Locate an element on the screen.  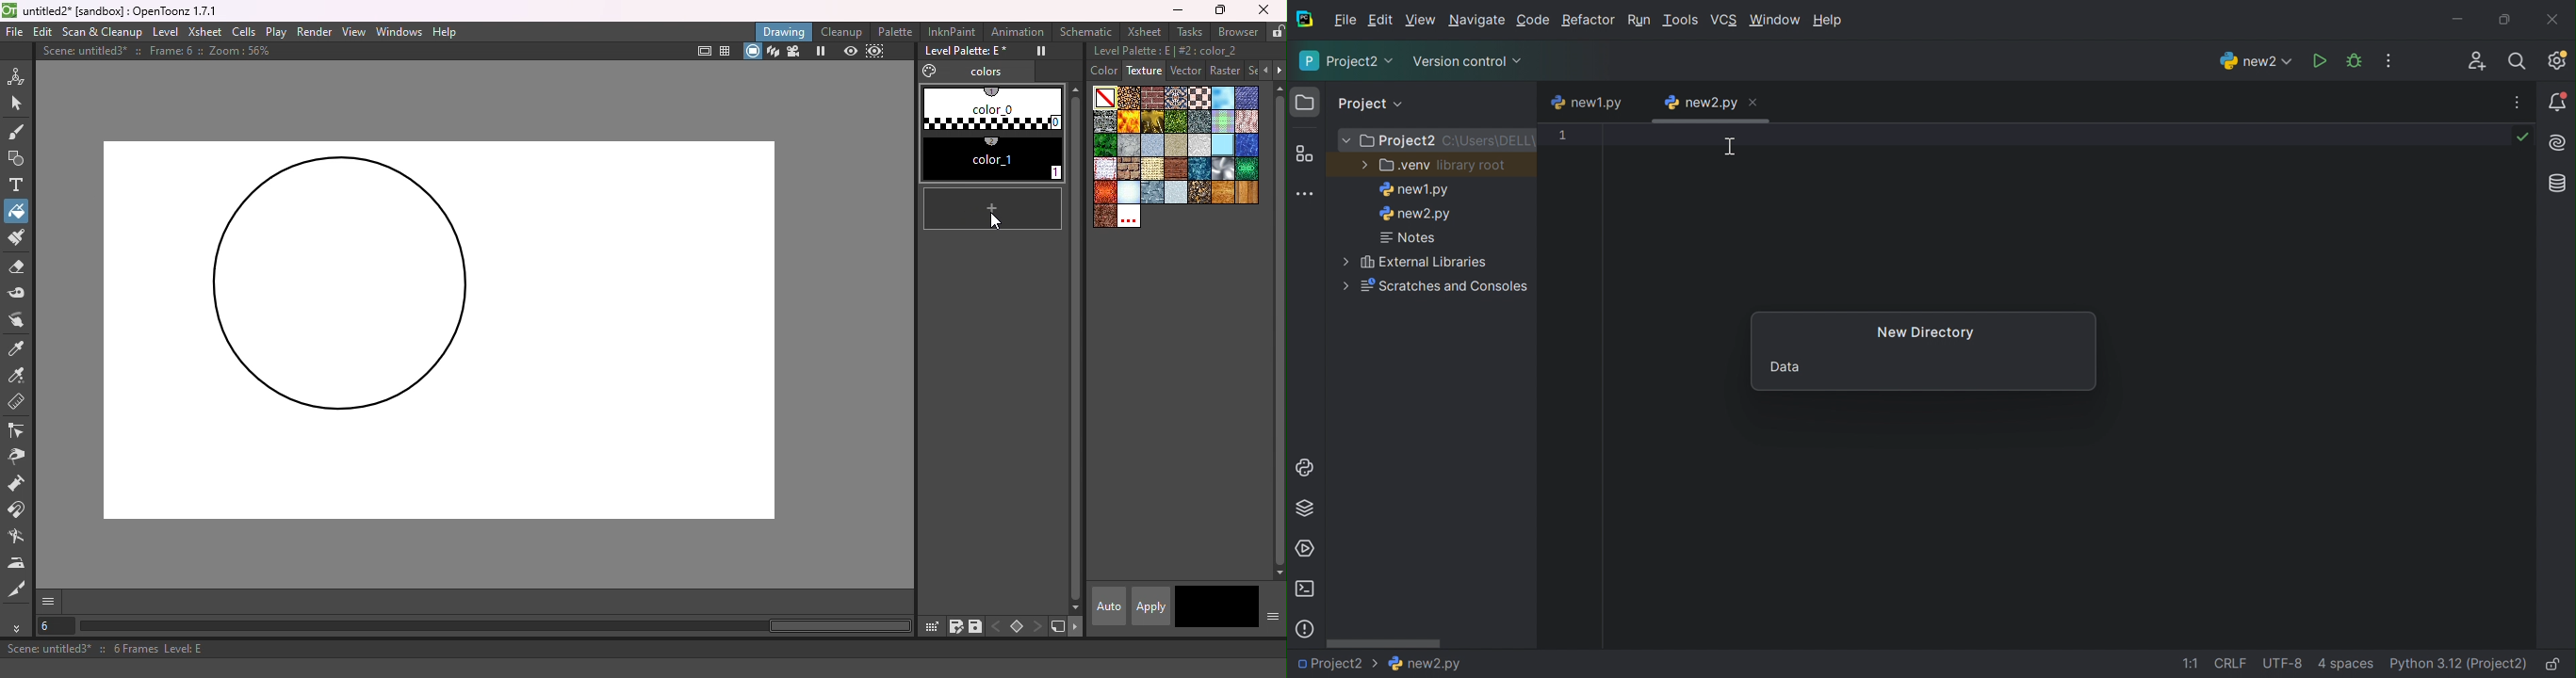
roughcanvas.bmp is located at coordinates (1153, 170).